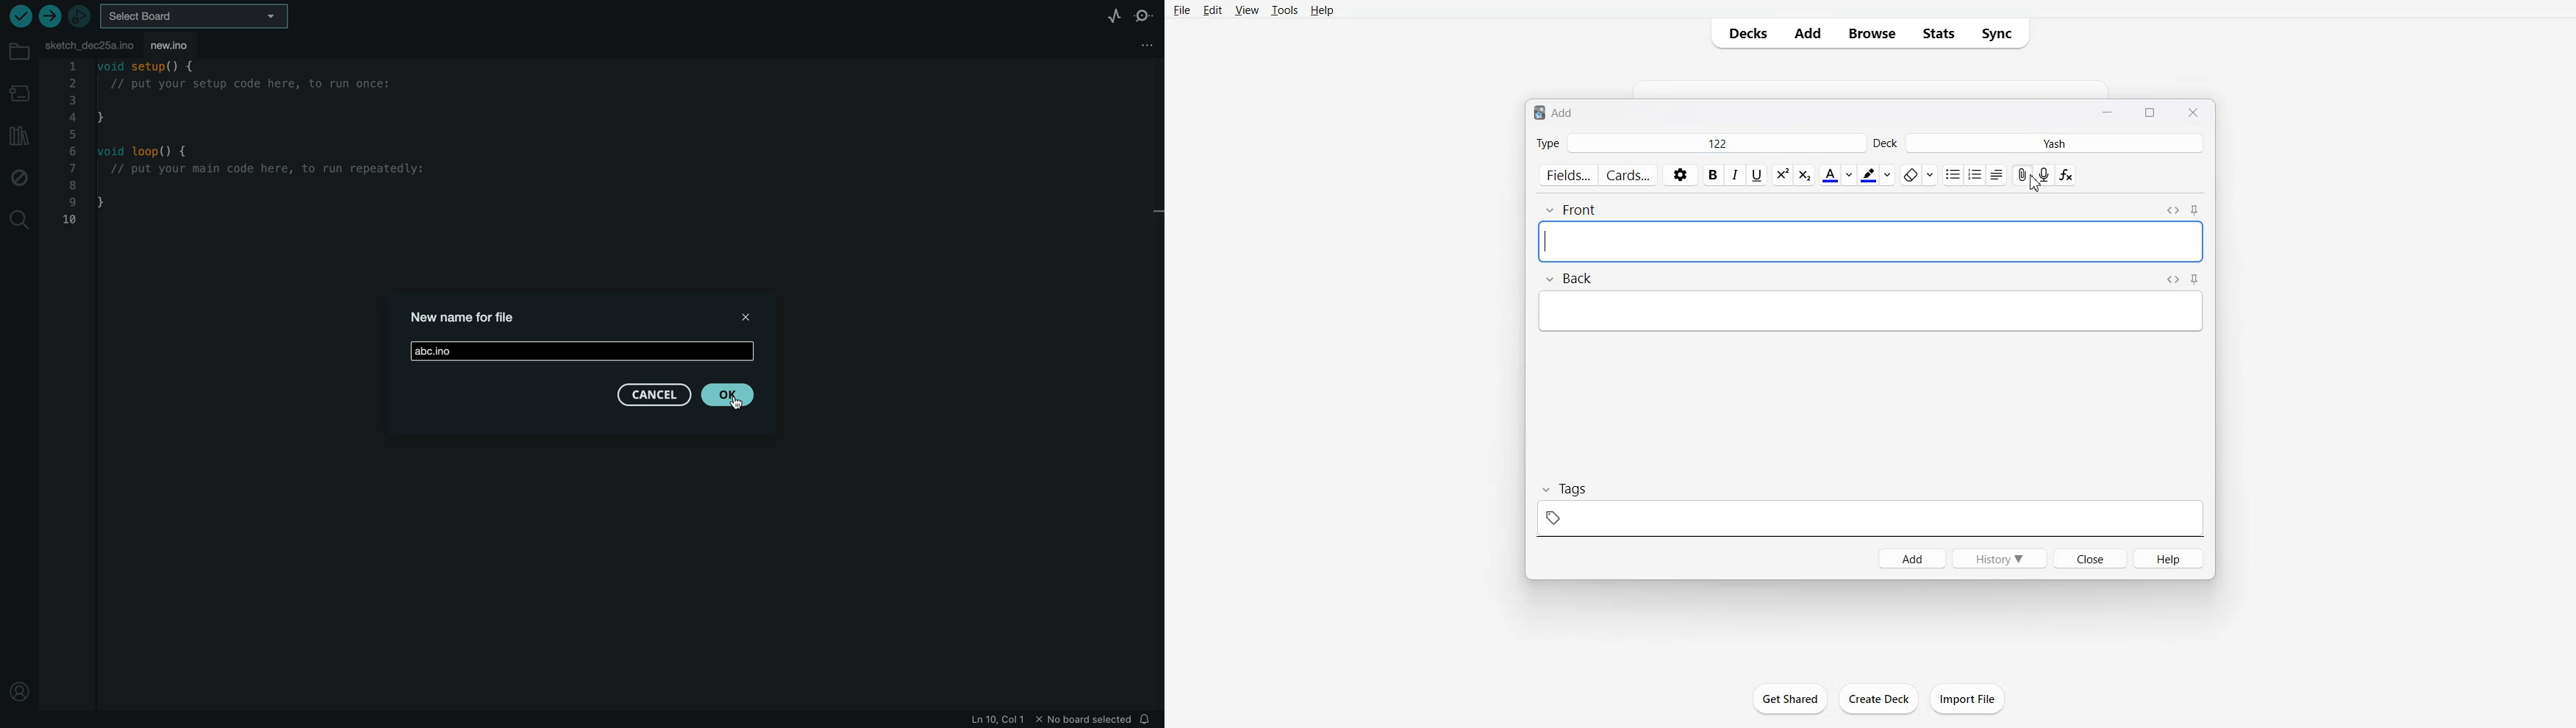 Image resolution: width=2576 pixels, height=728 pixels. I want to click on Maximize, so click(2152, 113).